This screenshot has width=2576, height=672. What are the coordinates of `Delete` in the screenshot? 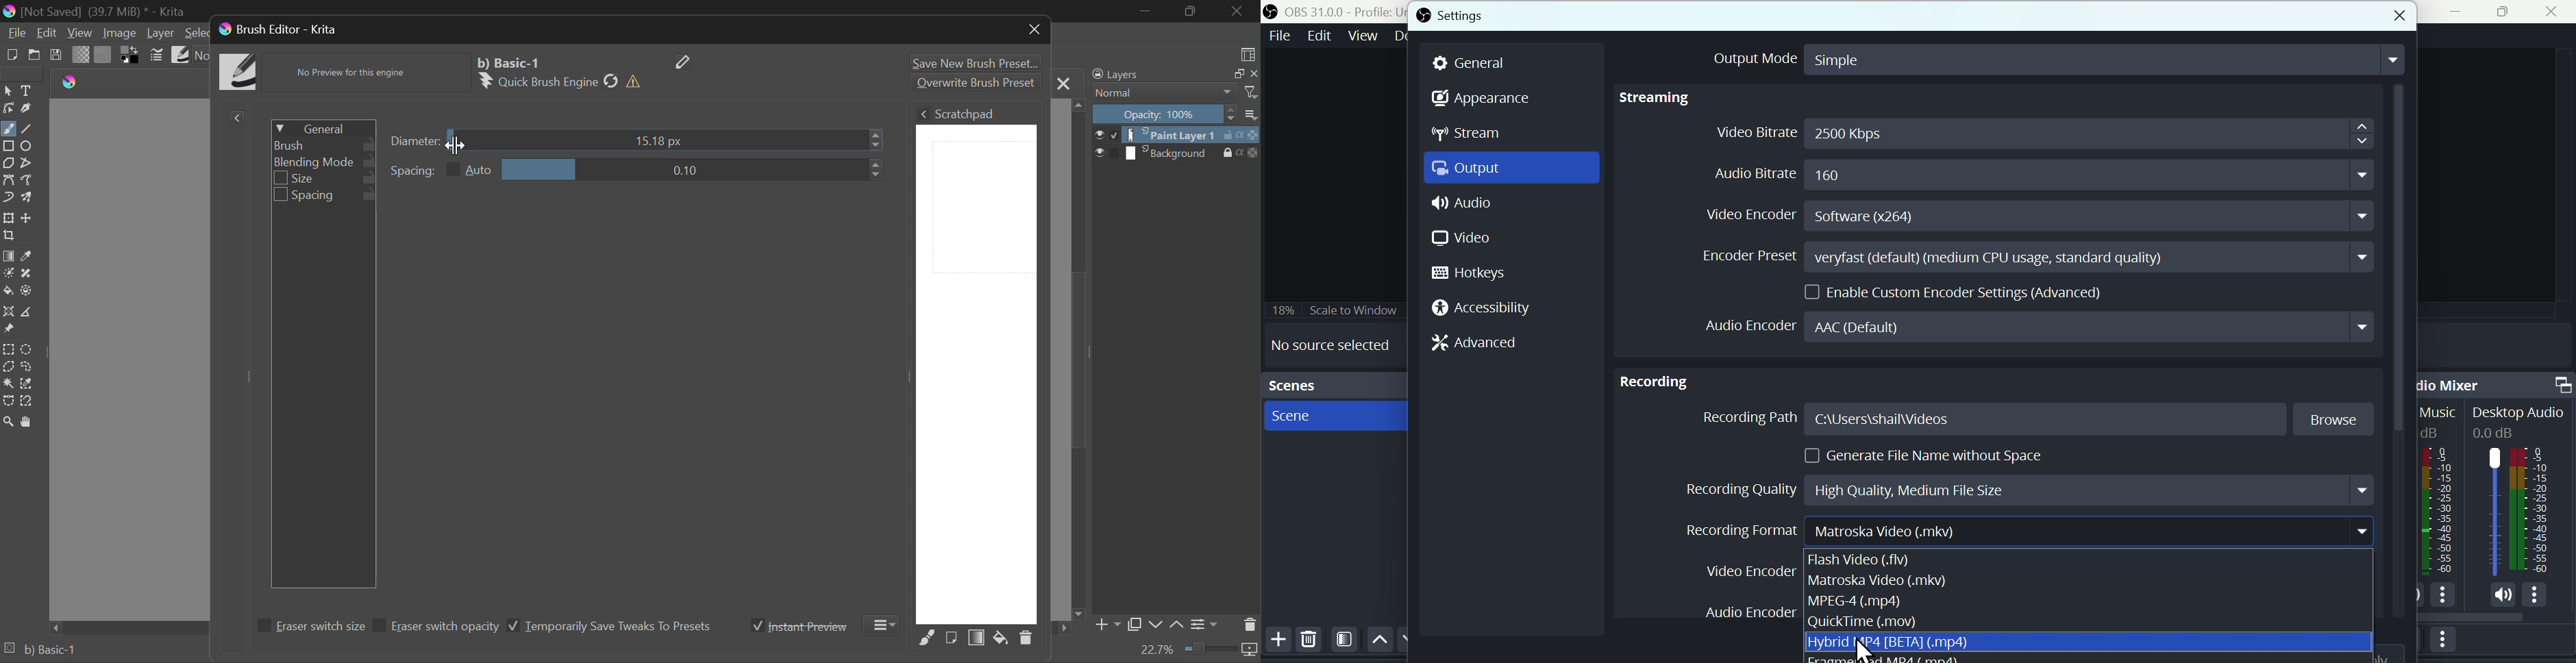 It's located at (1315, 645).